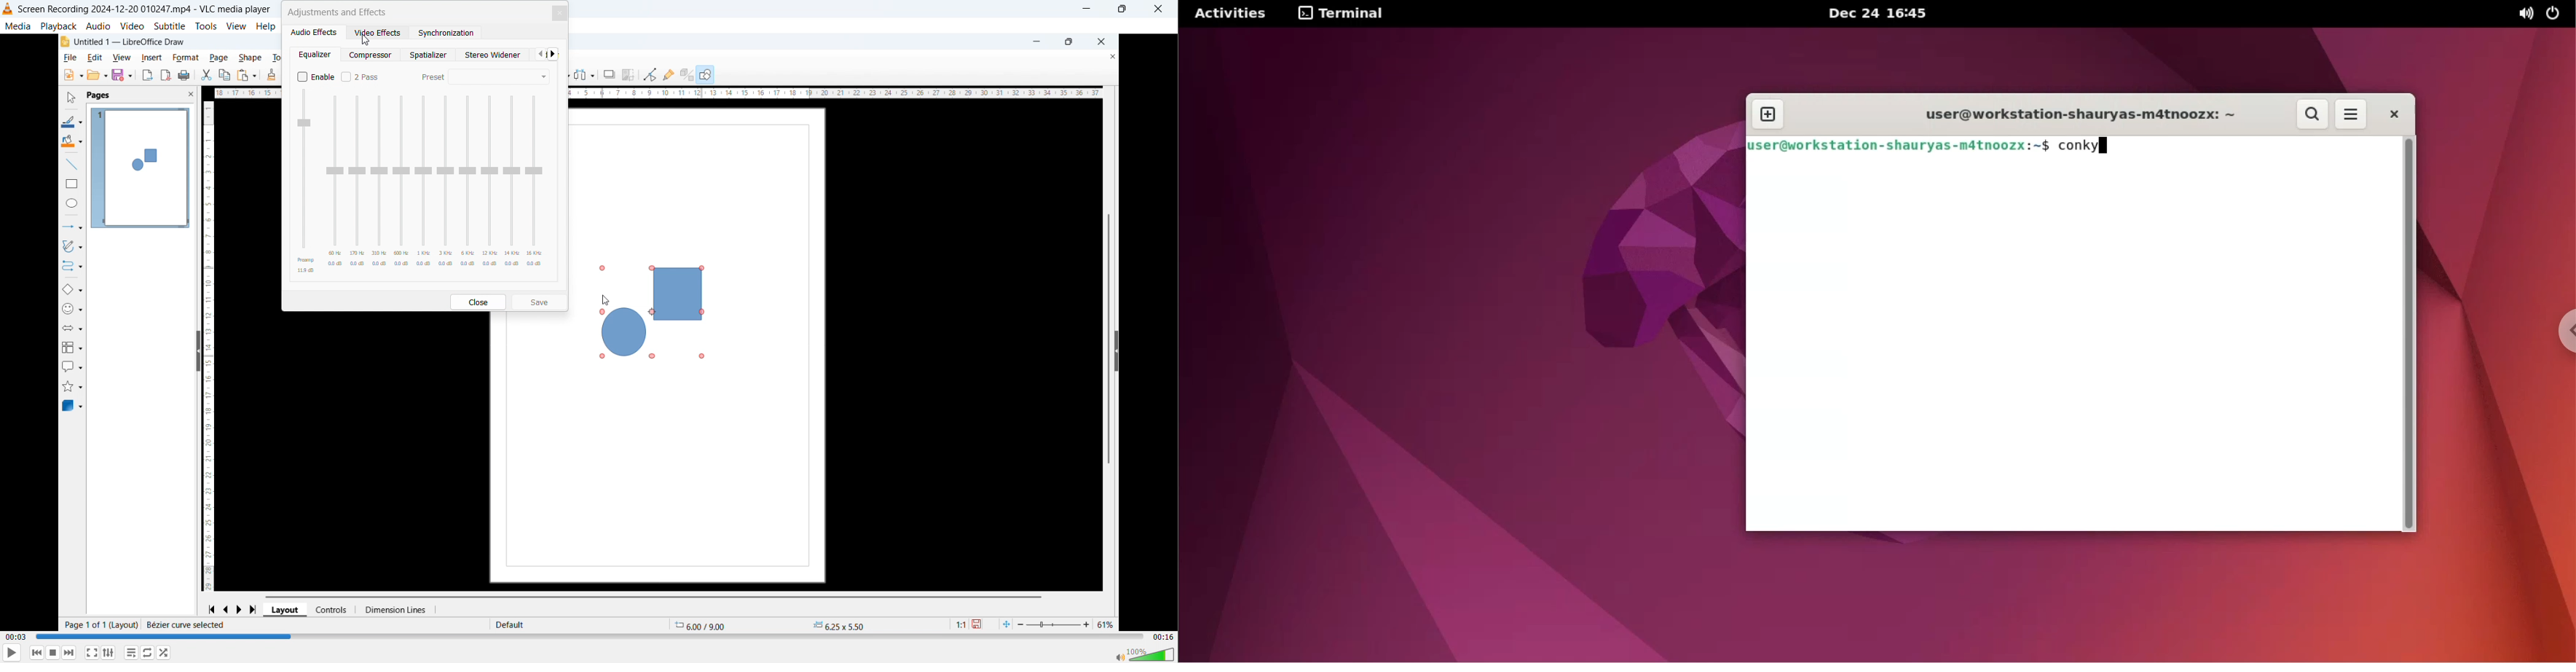 This screenshot has height=672, width=2576. Describe the element at coordinates (540, 54) in the screenshot. I see `Scroll left ` at that location.